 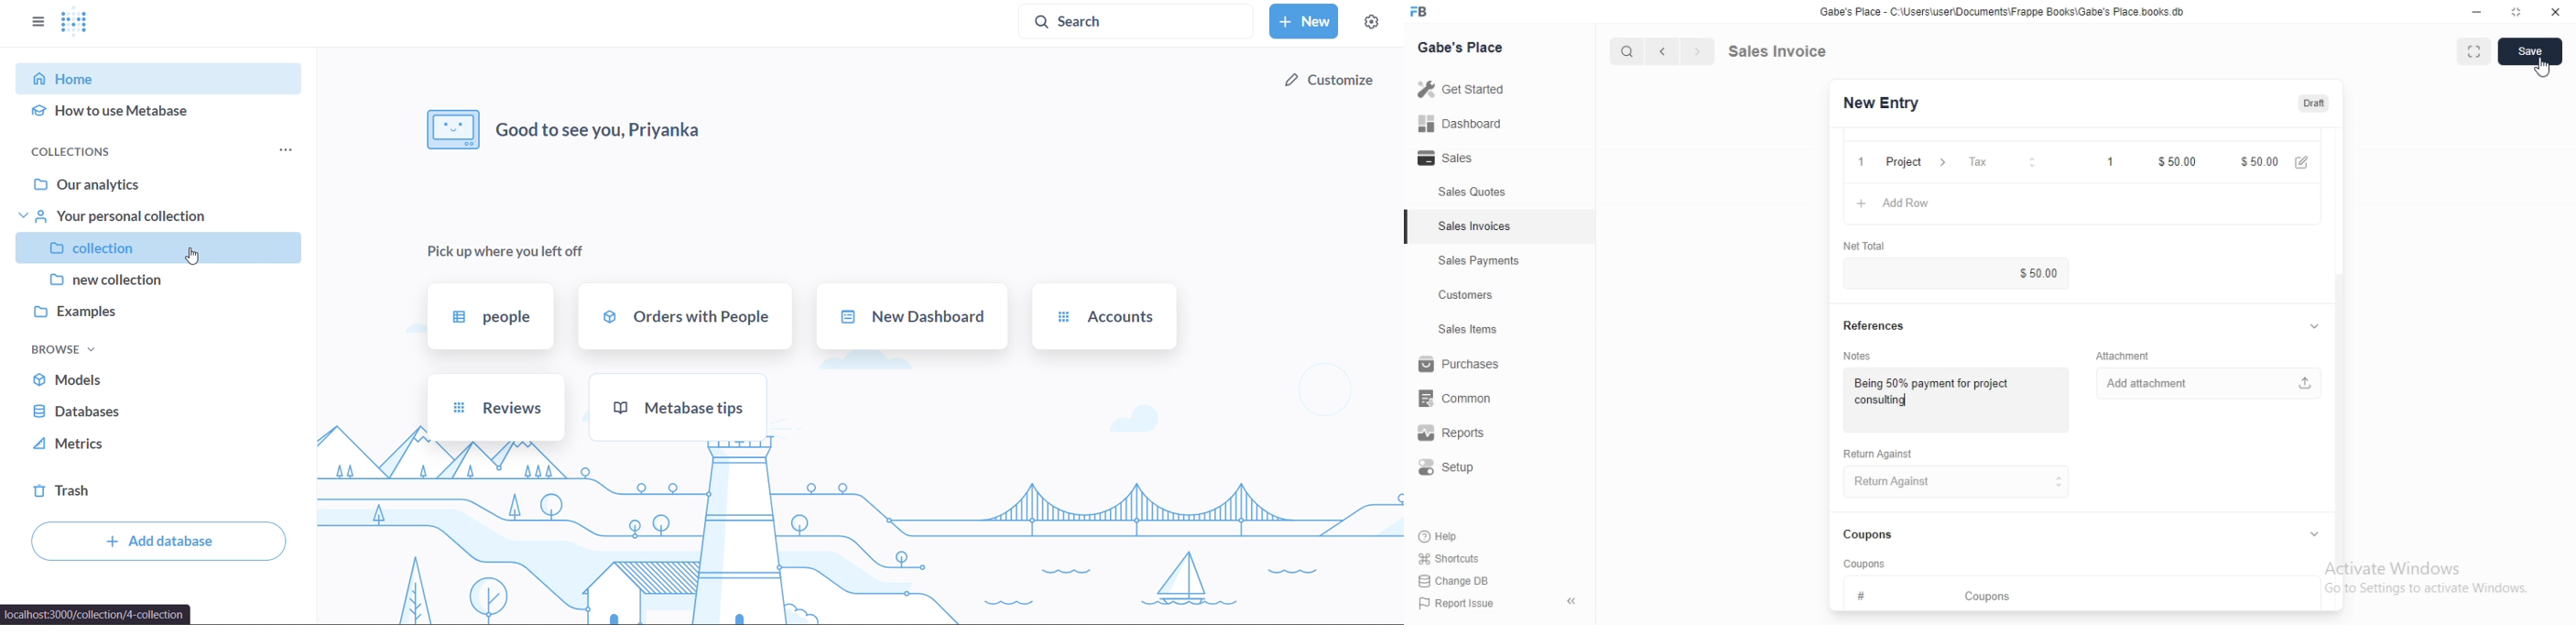 What do you see at coordinates (2517, 14) in the screenshot?
I see `maximize` at bounding box center [2517, 14].